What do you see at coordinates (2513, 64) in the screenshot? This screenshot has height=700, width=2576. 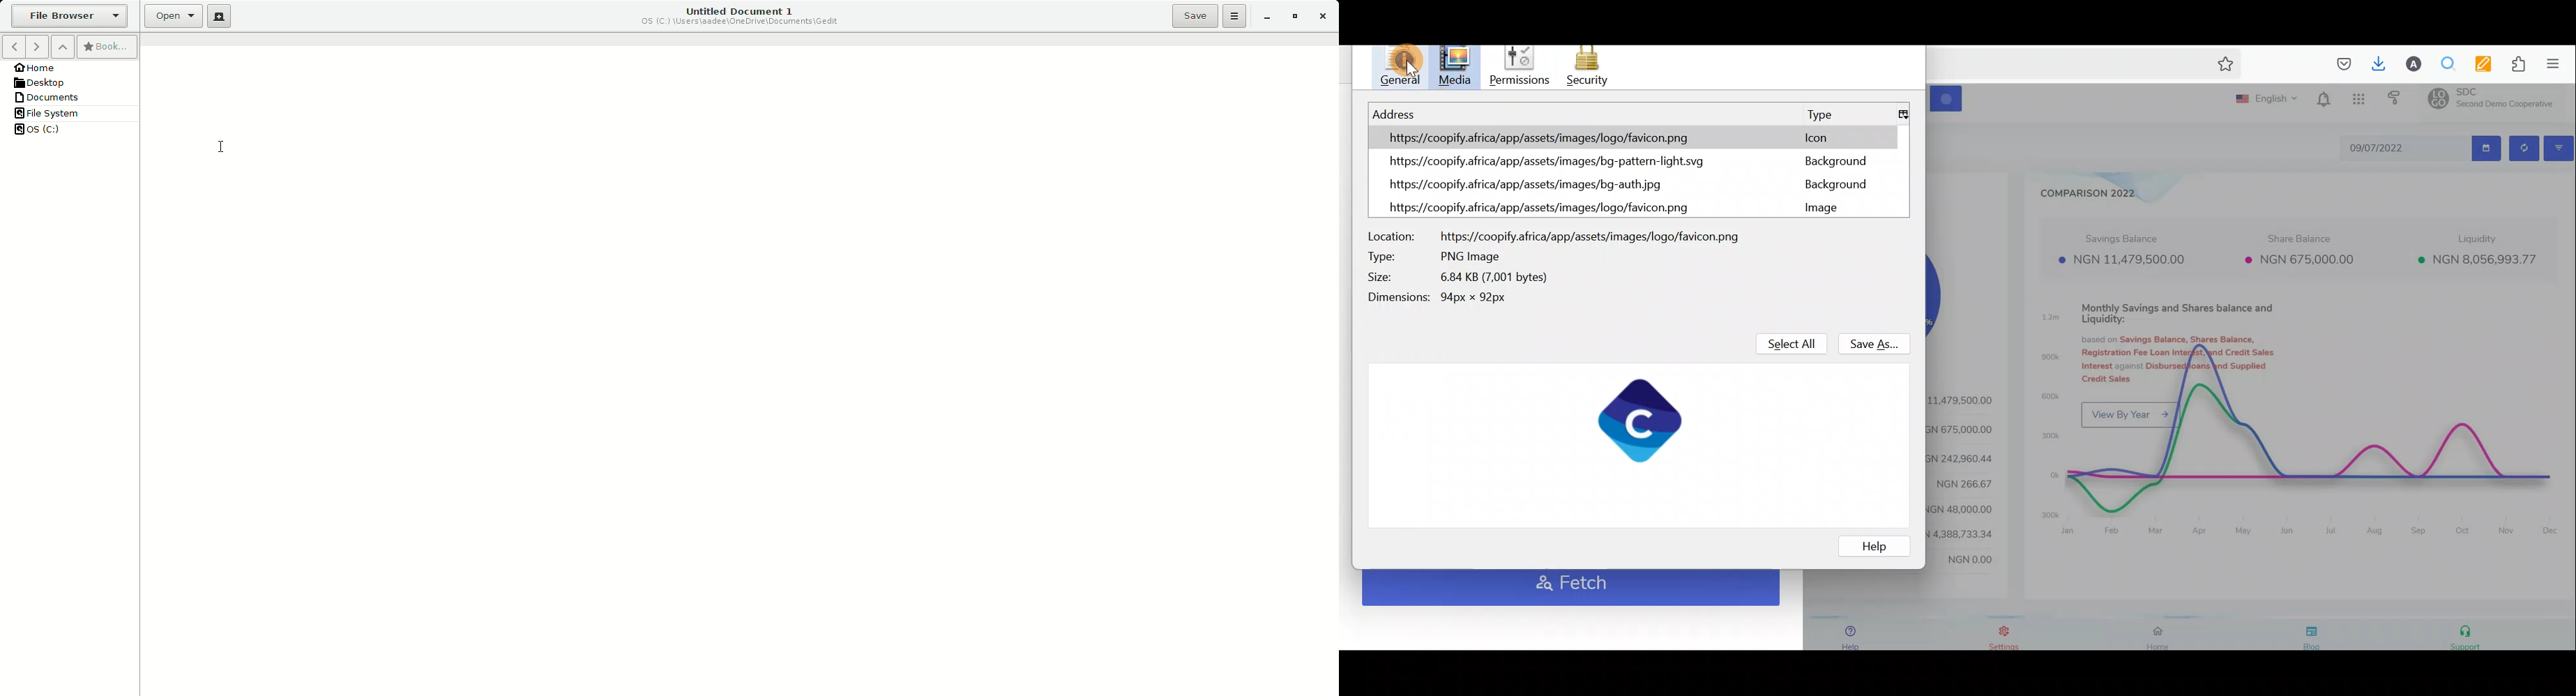 I see `Extension` at bounding box center [2513, 64].